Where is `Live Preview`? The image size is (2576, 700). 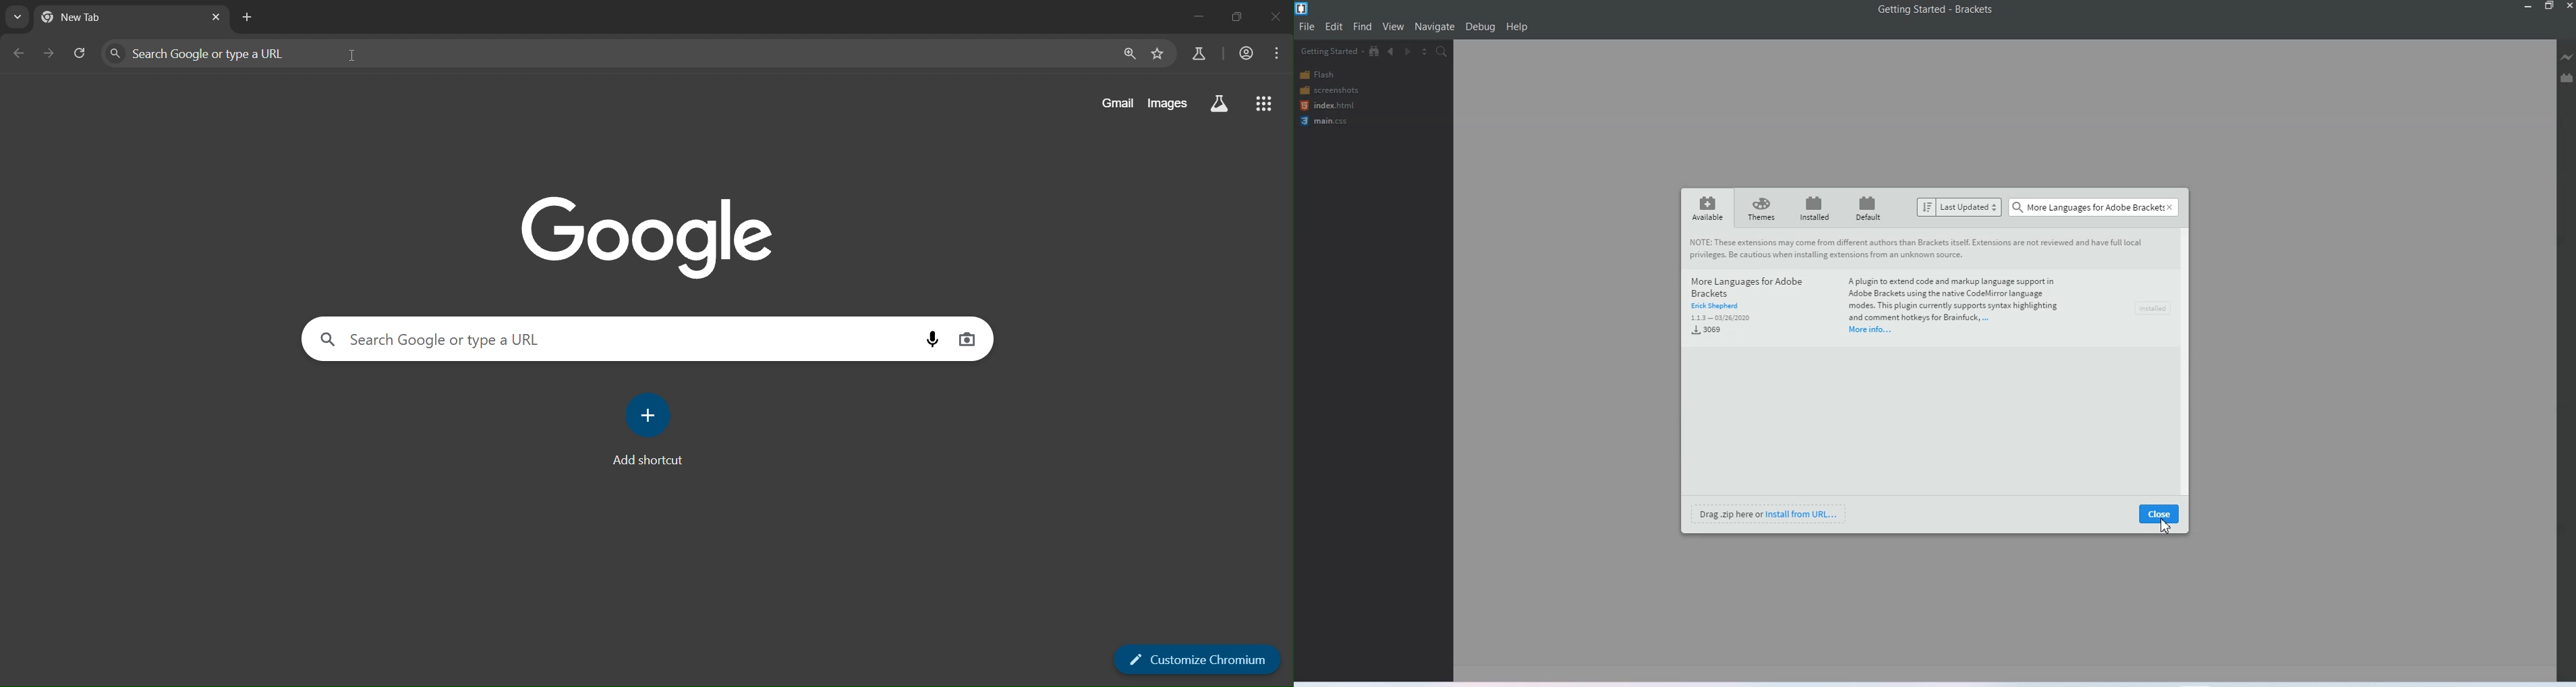
Live Preview is located at coordinates (2568, 57).